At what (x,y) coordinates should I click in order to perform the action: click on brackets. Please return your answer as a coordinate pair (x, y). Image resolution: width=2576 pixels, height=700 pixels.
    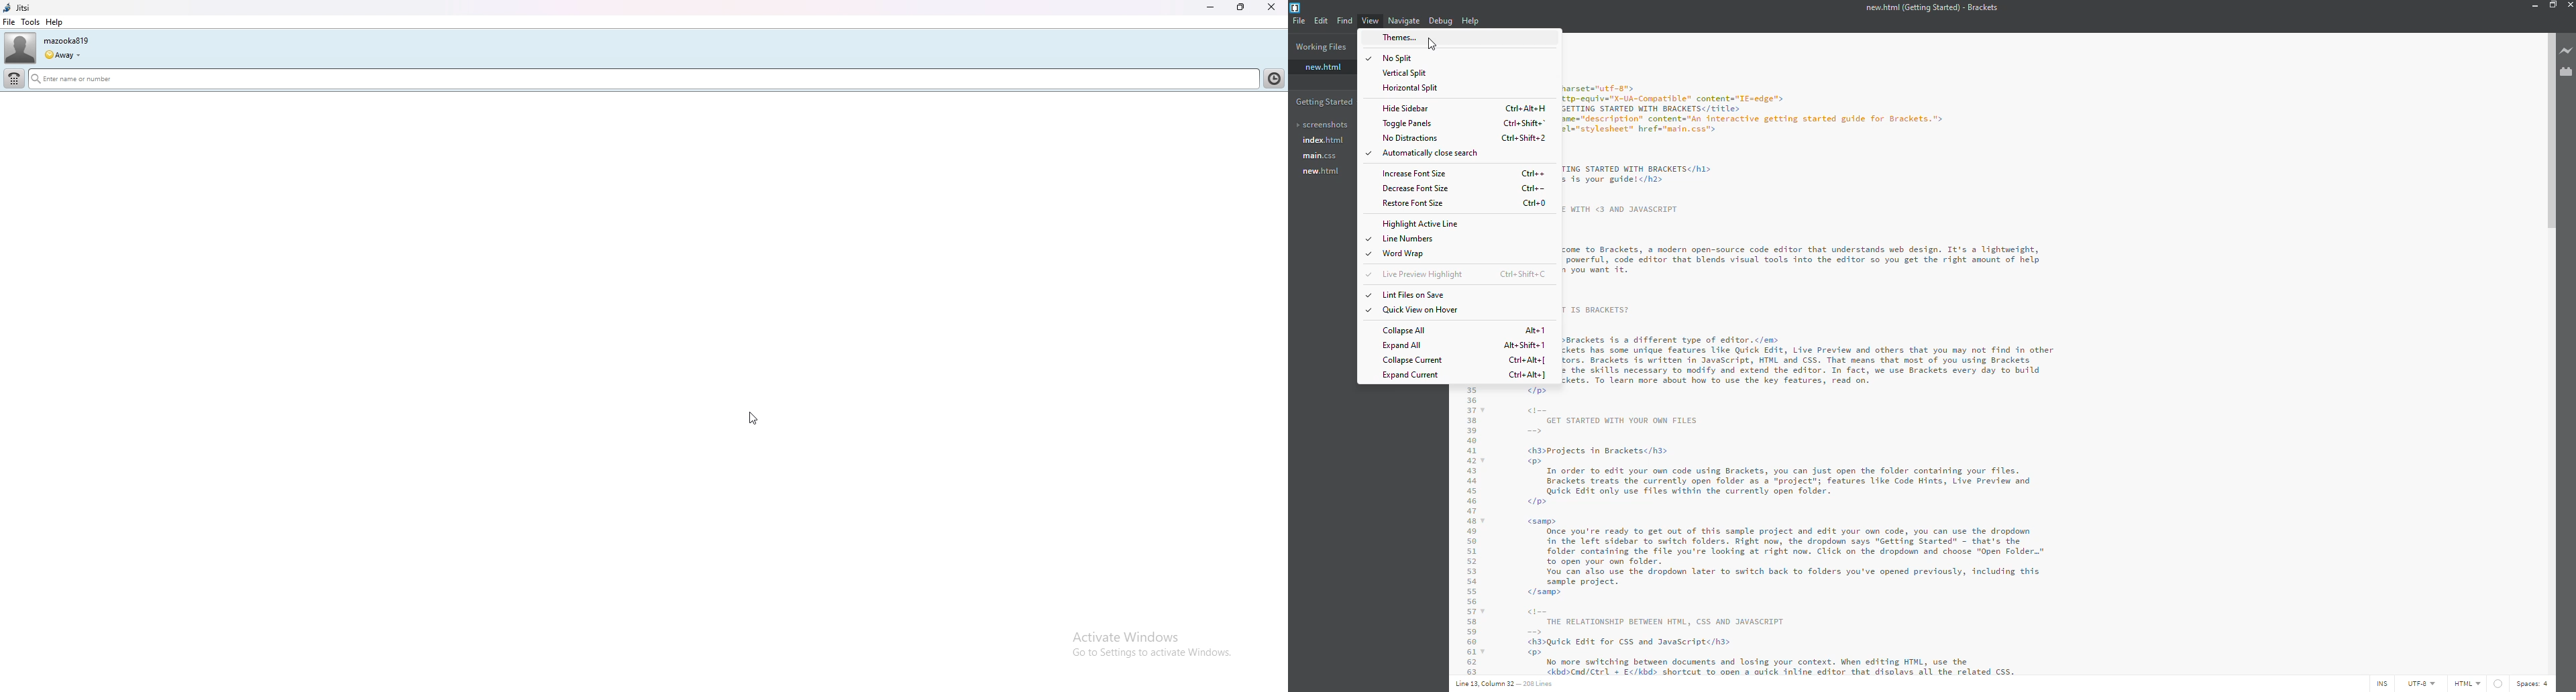
    Looking at the image, I should click on (1930, 9).